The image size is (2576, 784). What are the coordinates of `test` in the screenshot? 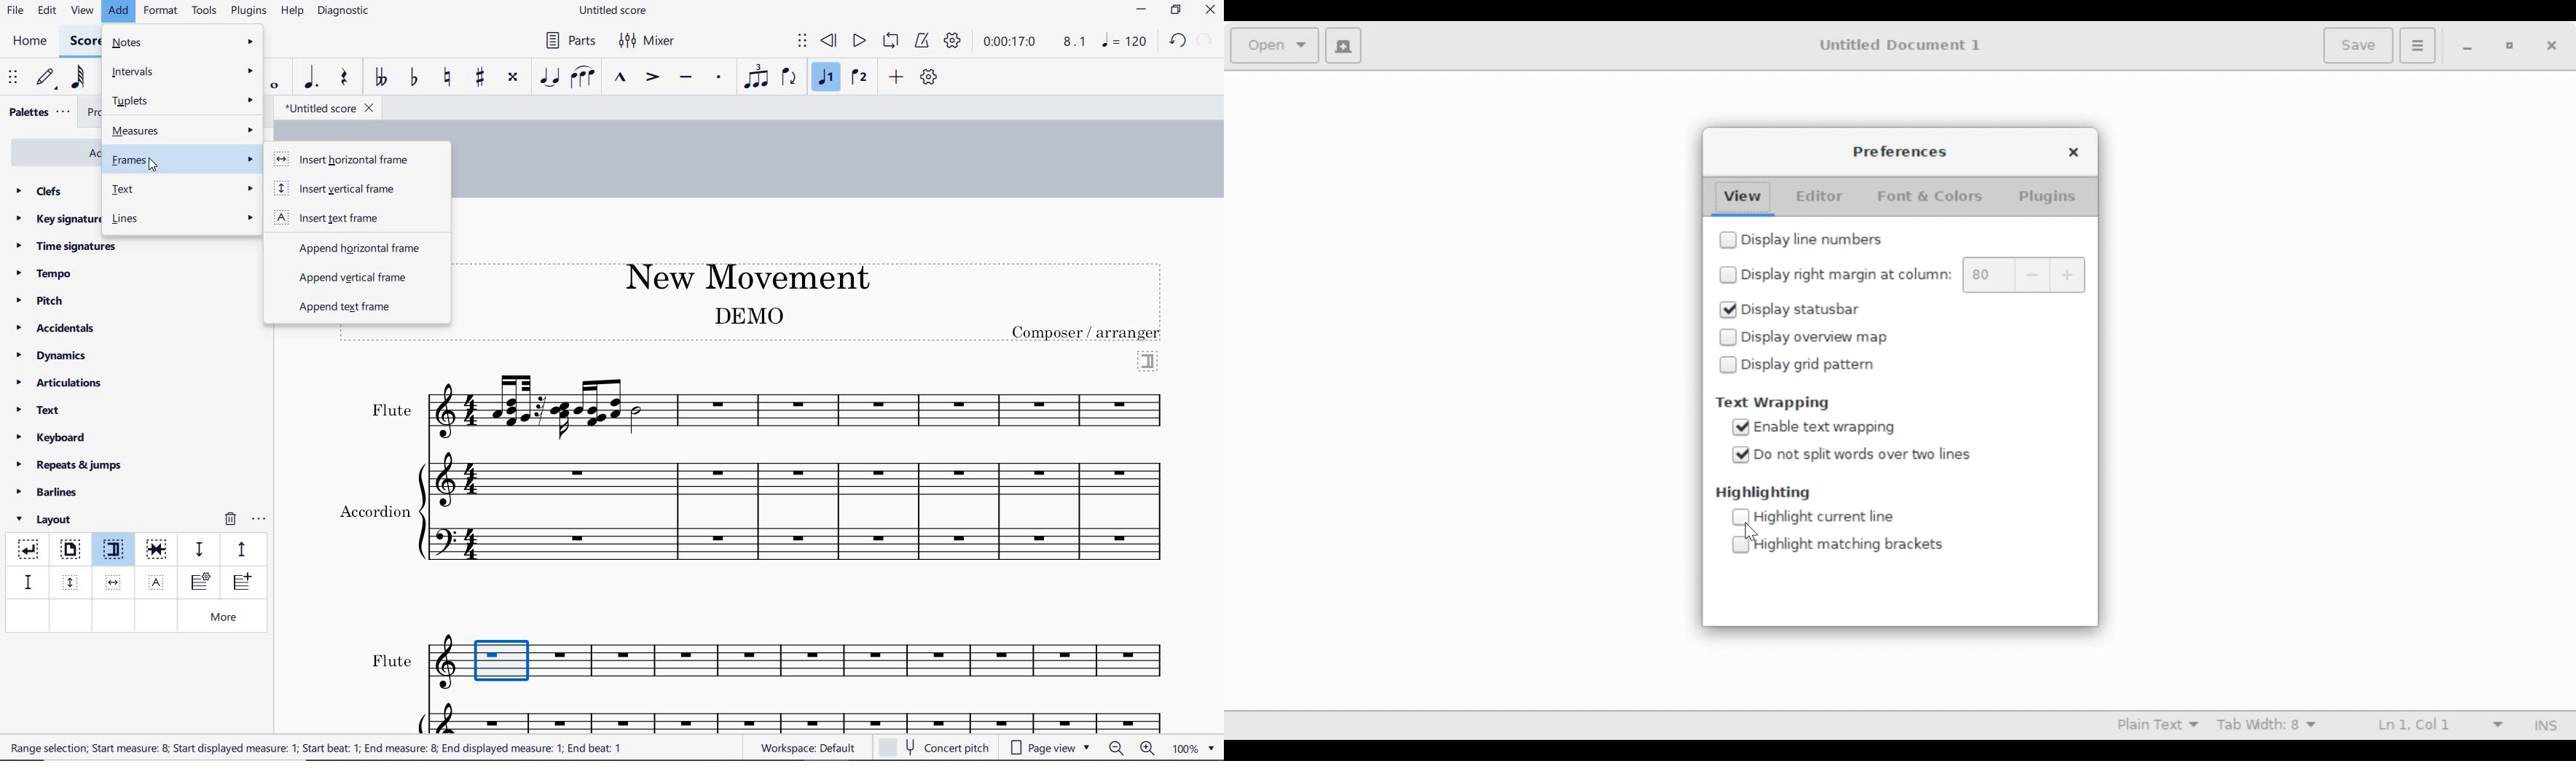 It's located at (184, 190).